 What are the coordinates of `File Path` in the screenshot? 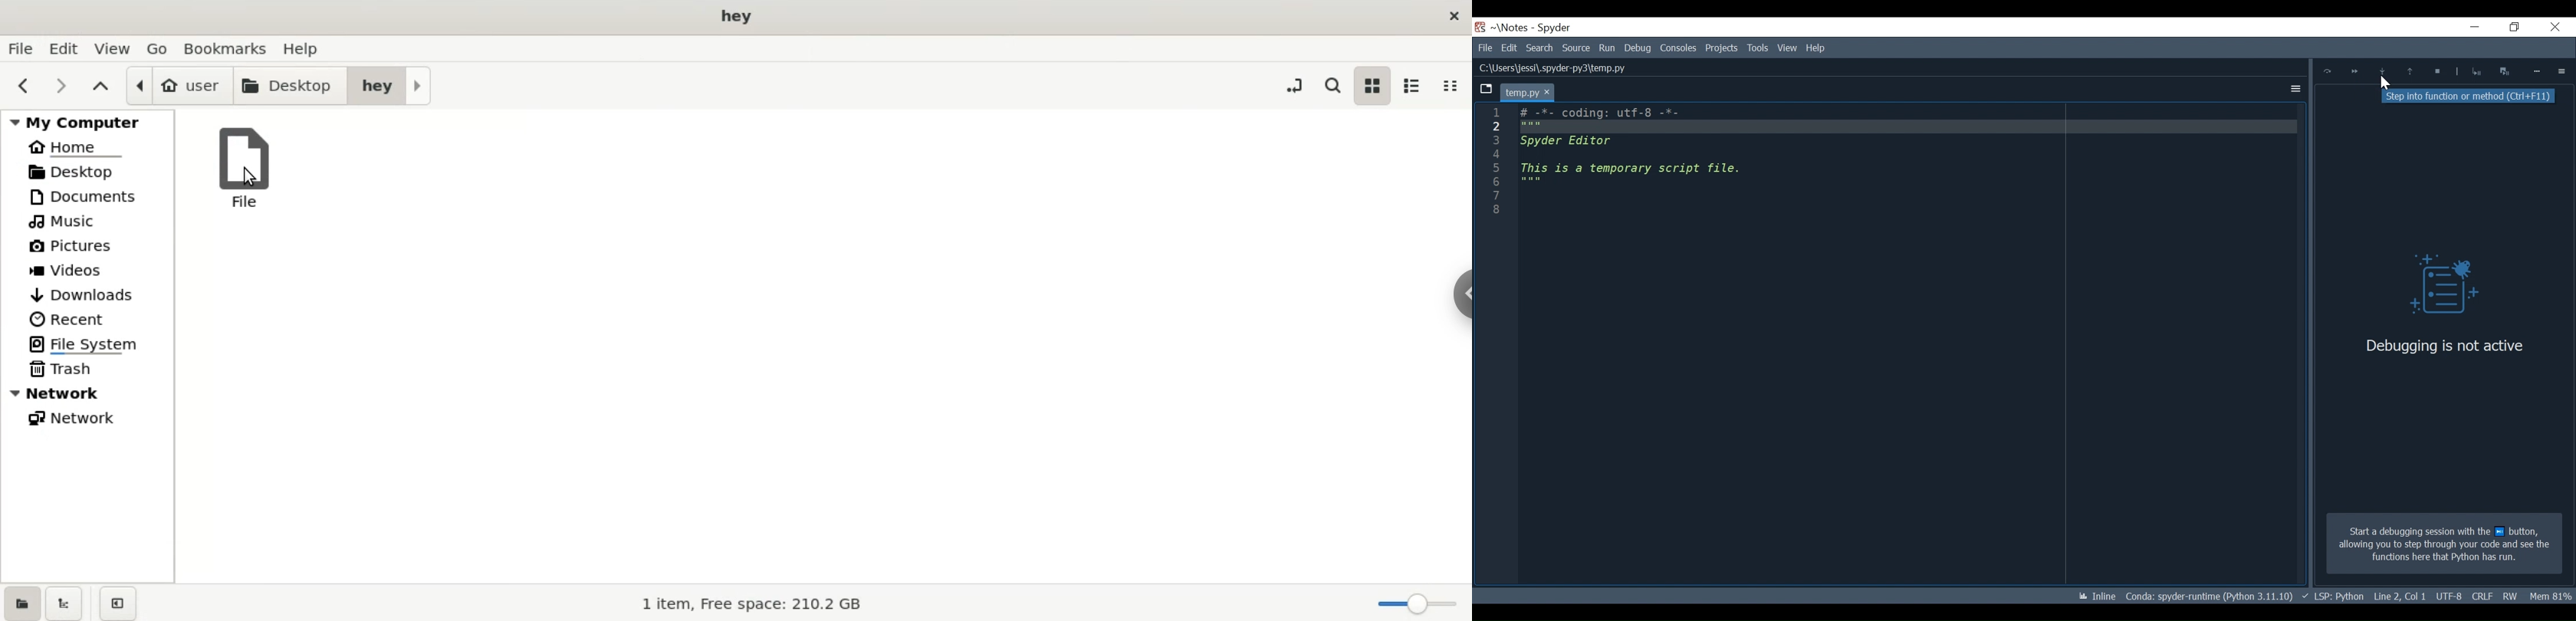 It's located at (1550, 68).